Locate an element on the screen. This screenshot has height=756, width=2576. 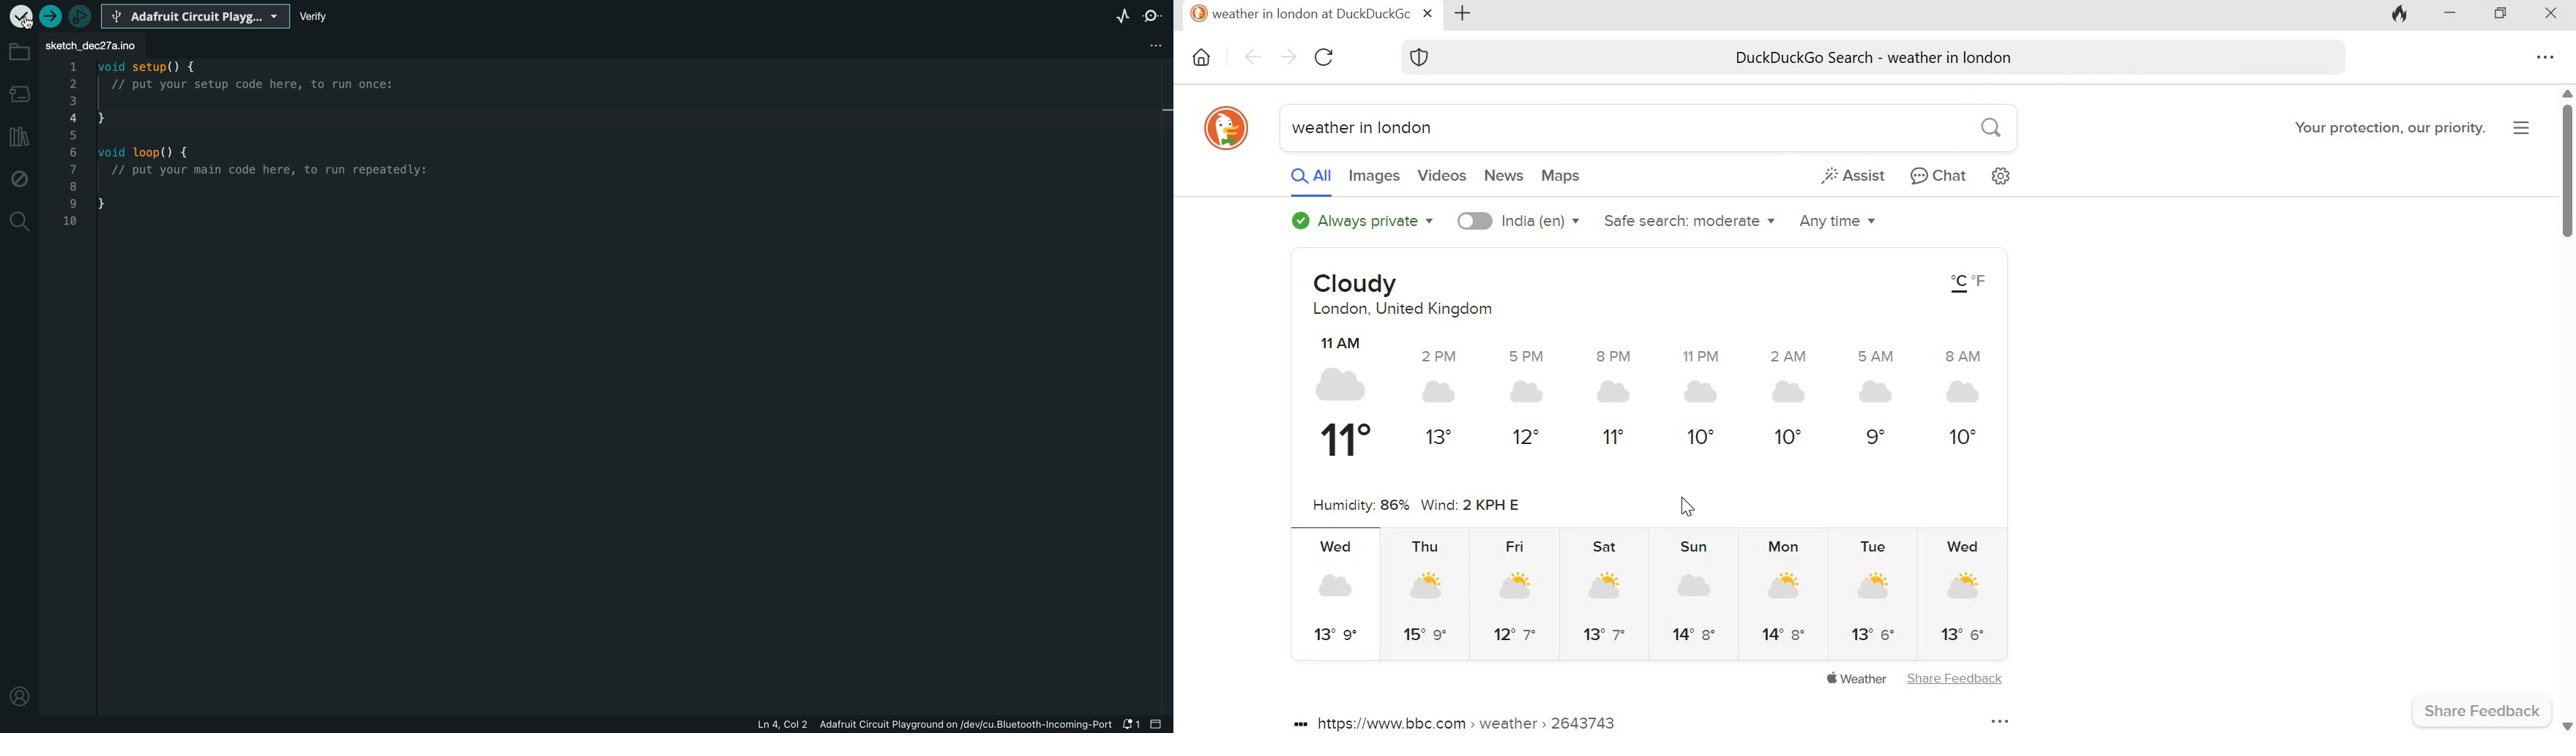
Reload this page is located at coordinates (1323, 57).